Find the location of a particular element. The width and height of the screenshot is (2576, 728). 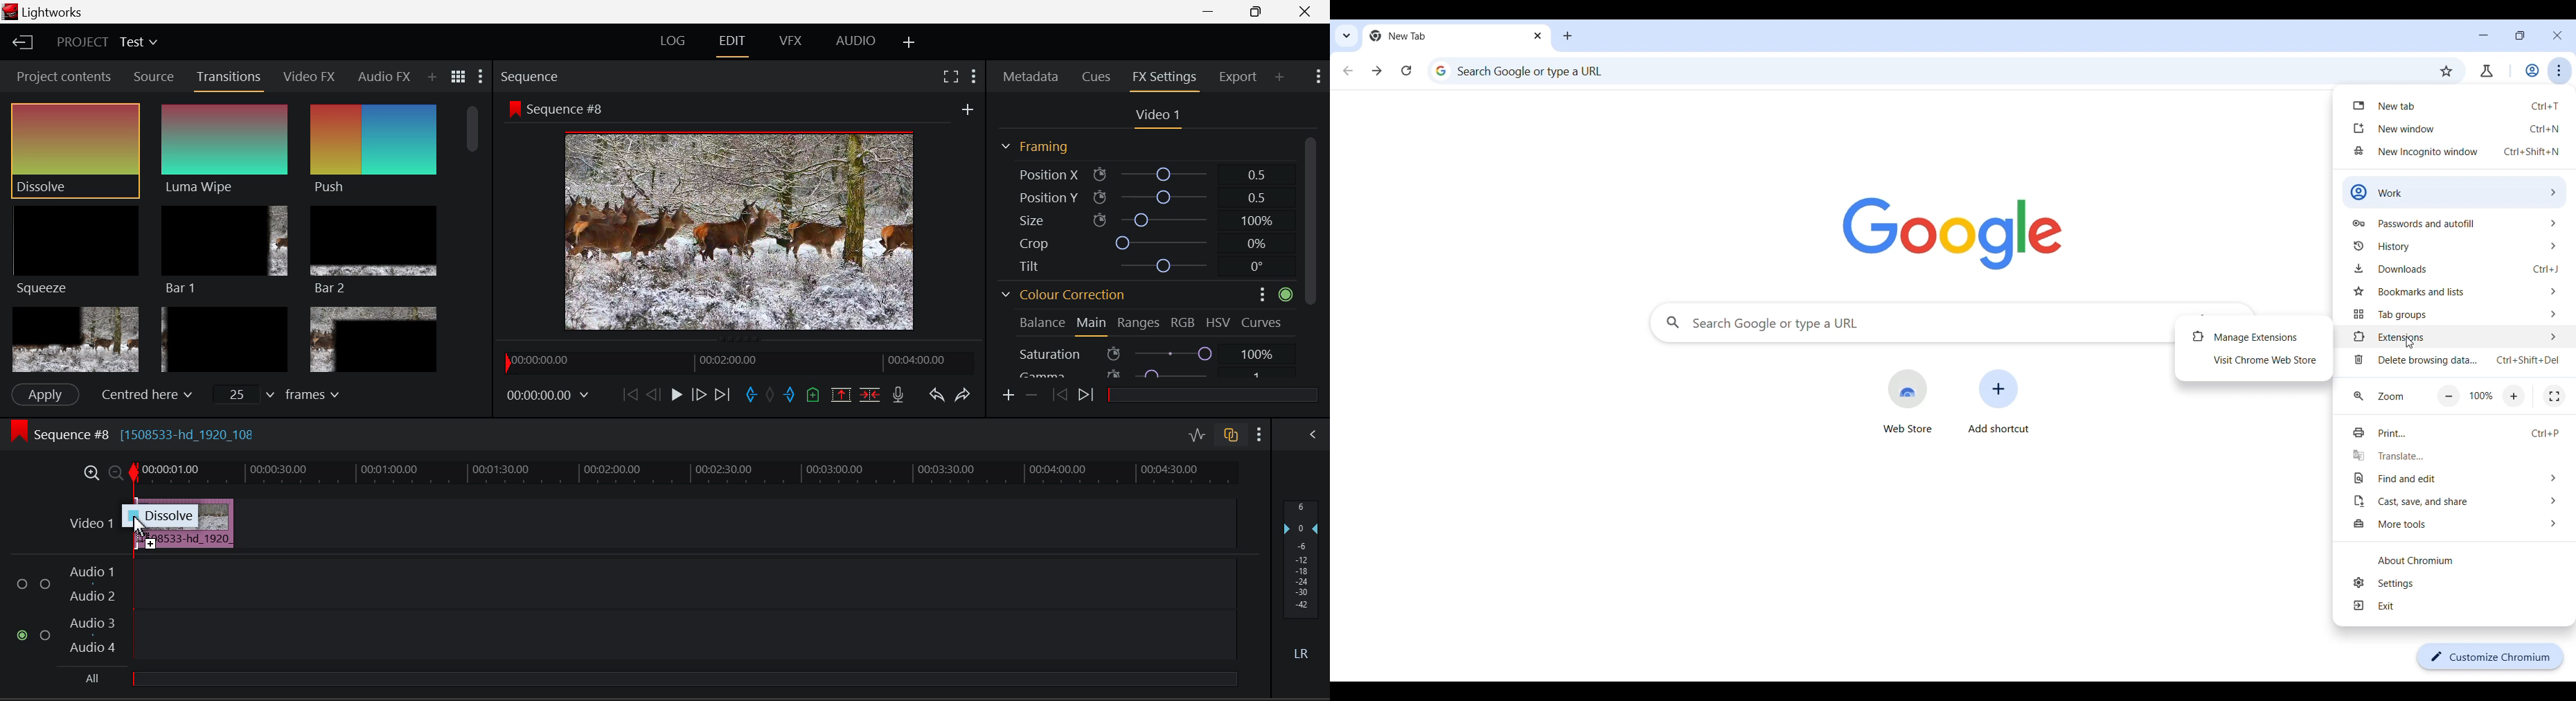

To Start is located at coordinates (629, 397).